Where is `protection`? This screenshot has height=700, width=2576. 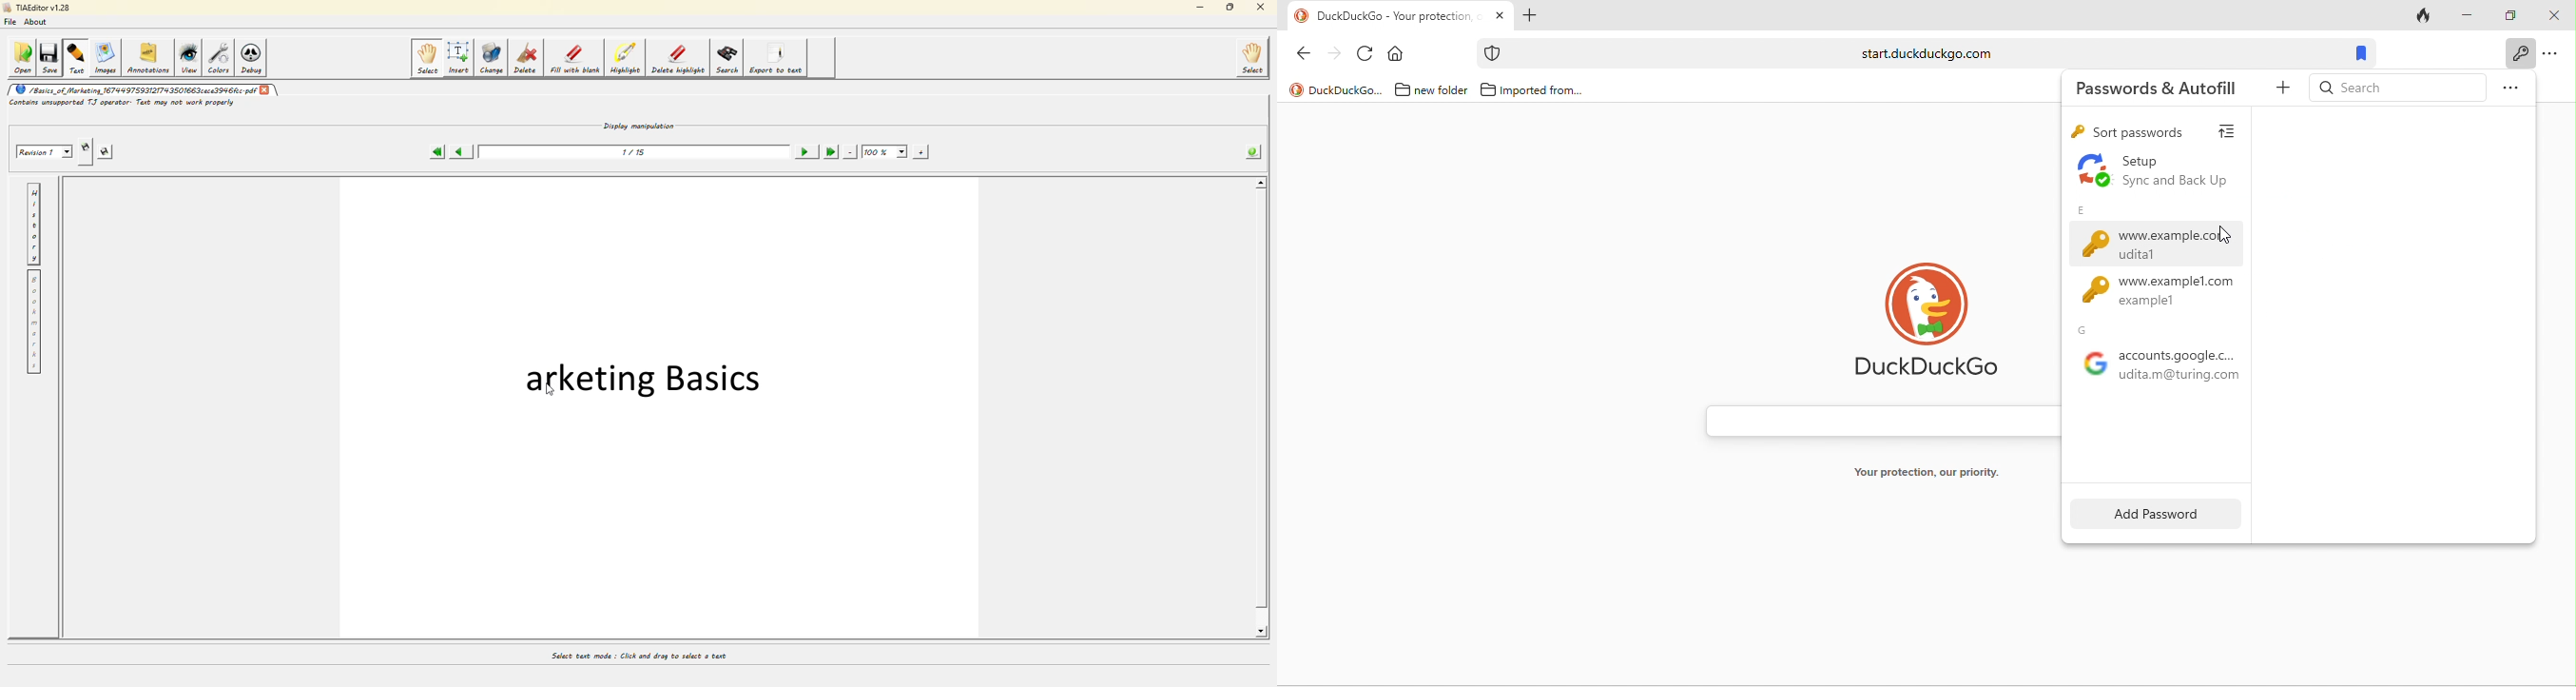 protection is located at coordinates (1491, 53).